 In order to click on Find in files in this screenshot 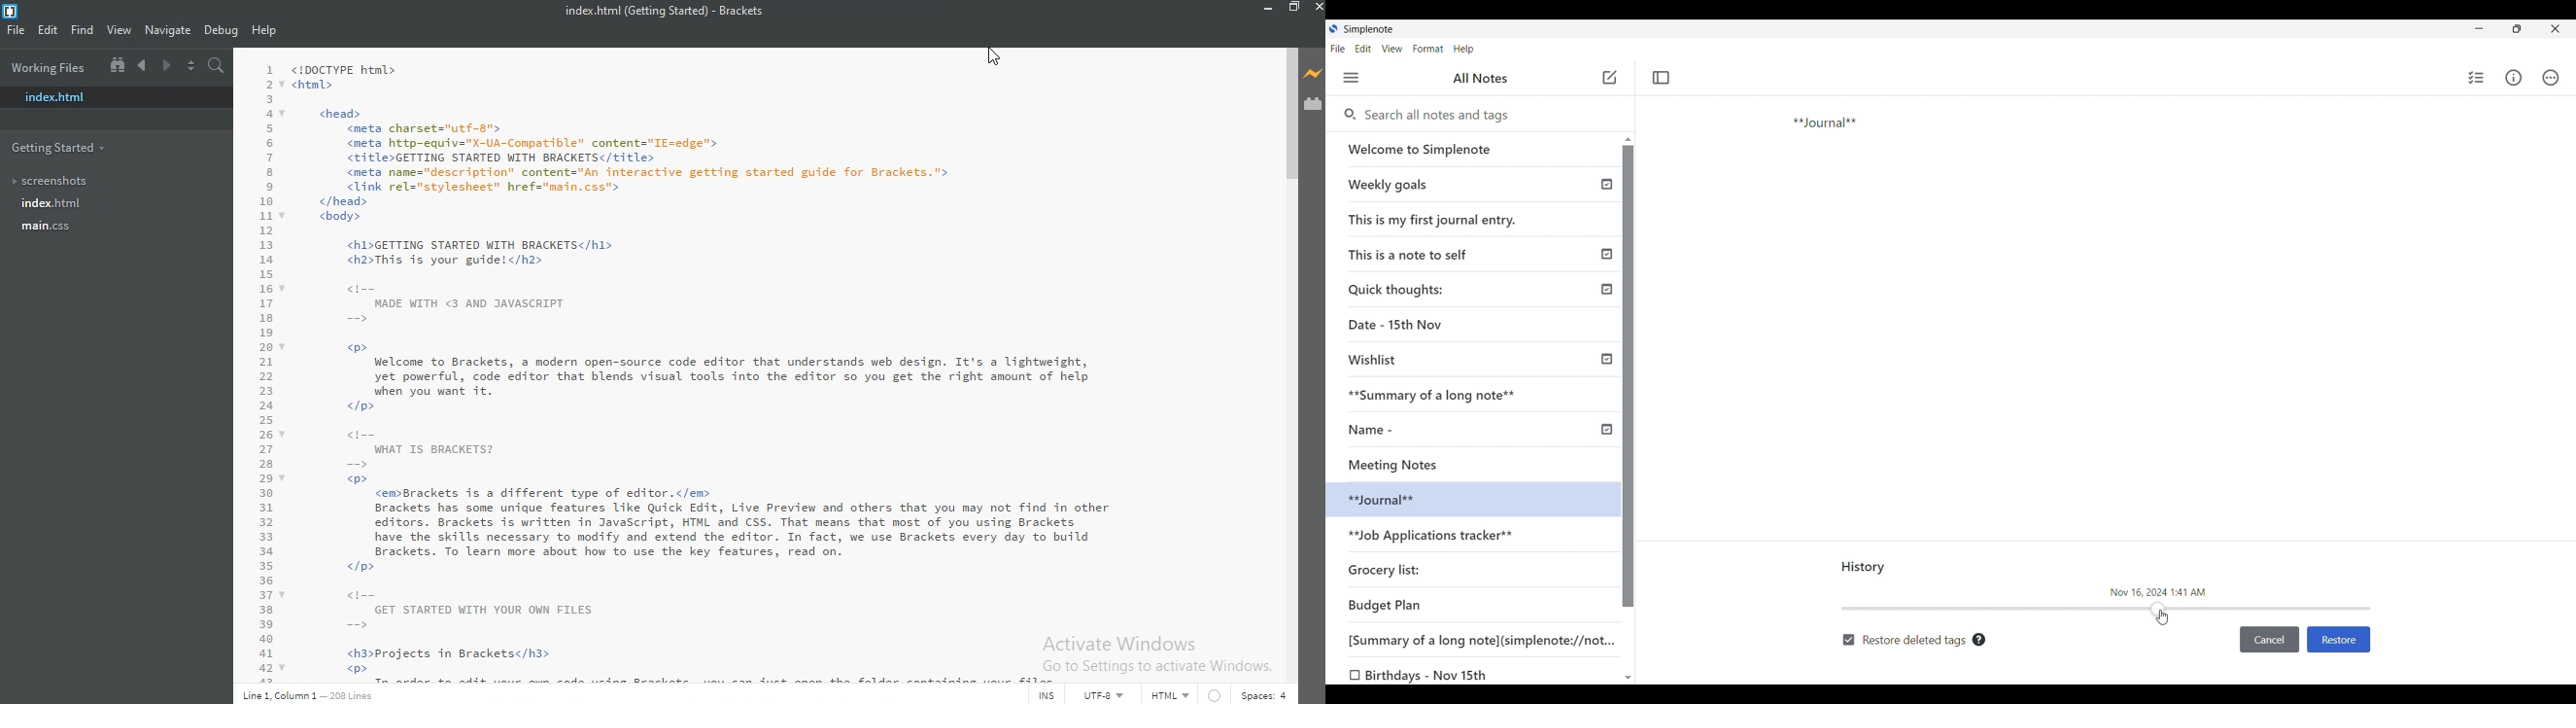, I will do `click(215, 64)`.